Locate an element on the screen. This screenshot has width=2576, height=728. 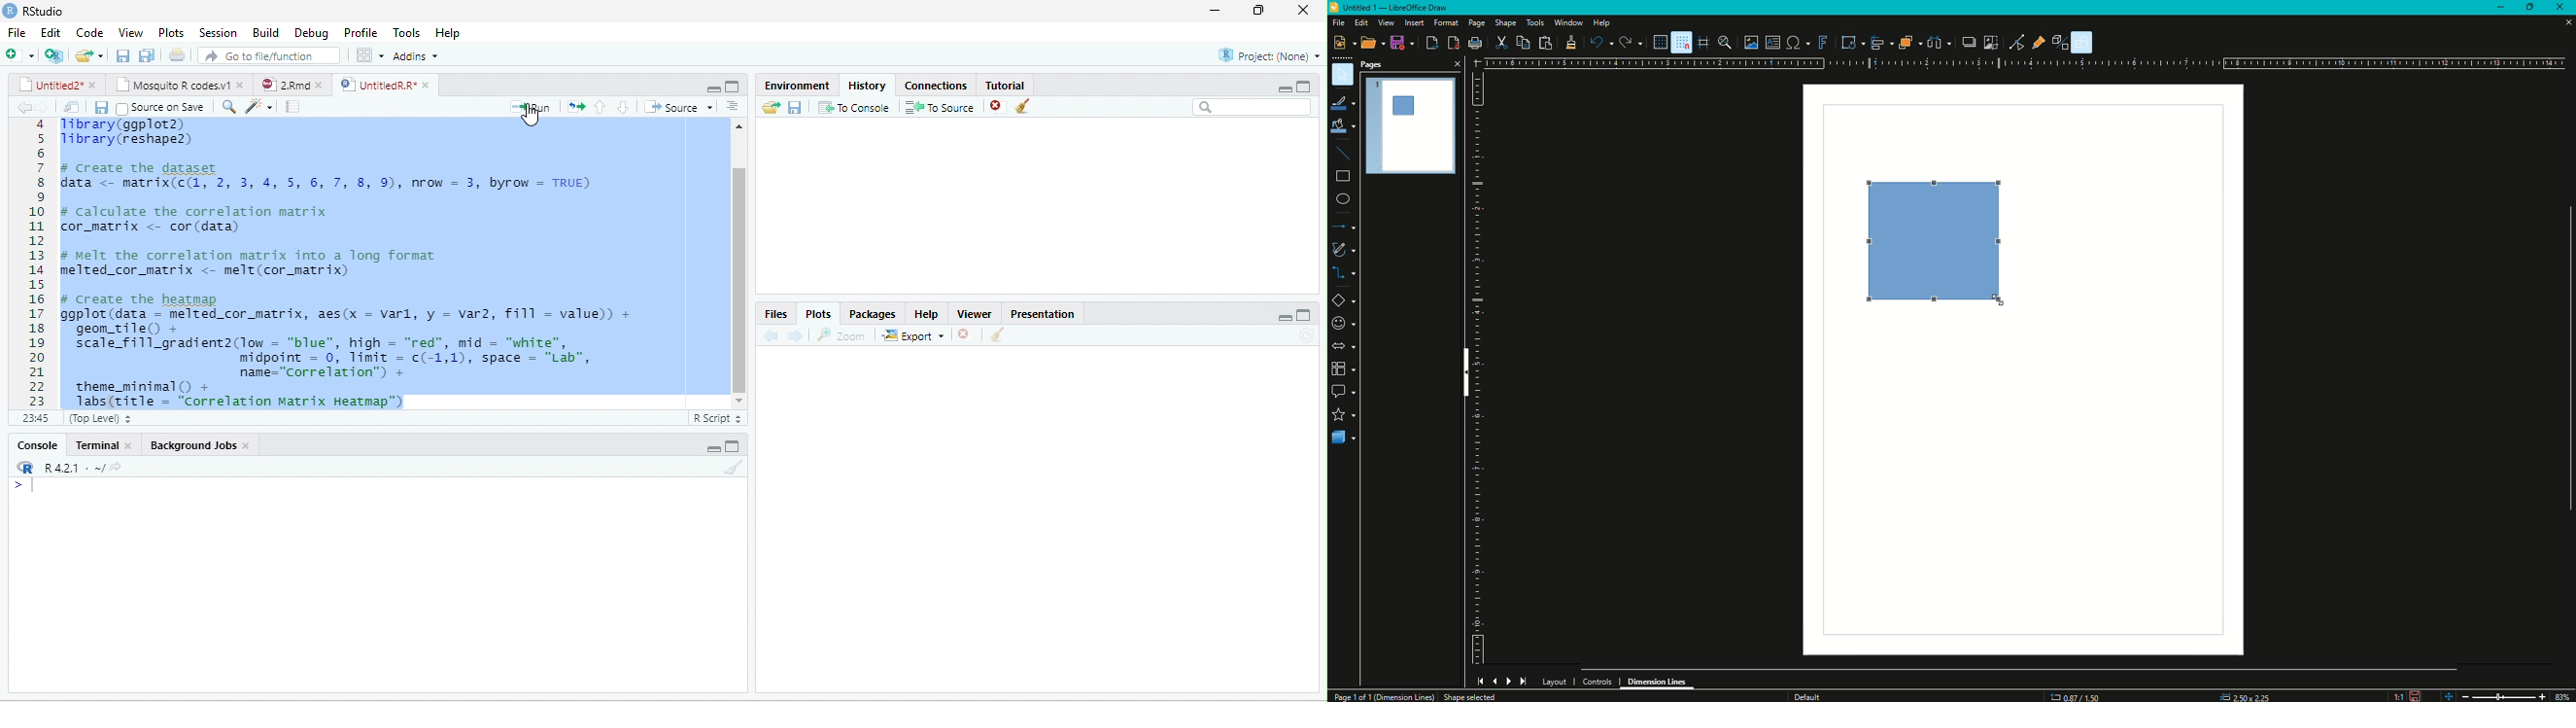
export is located at coordinates (913, 337).